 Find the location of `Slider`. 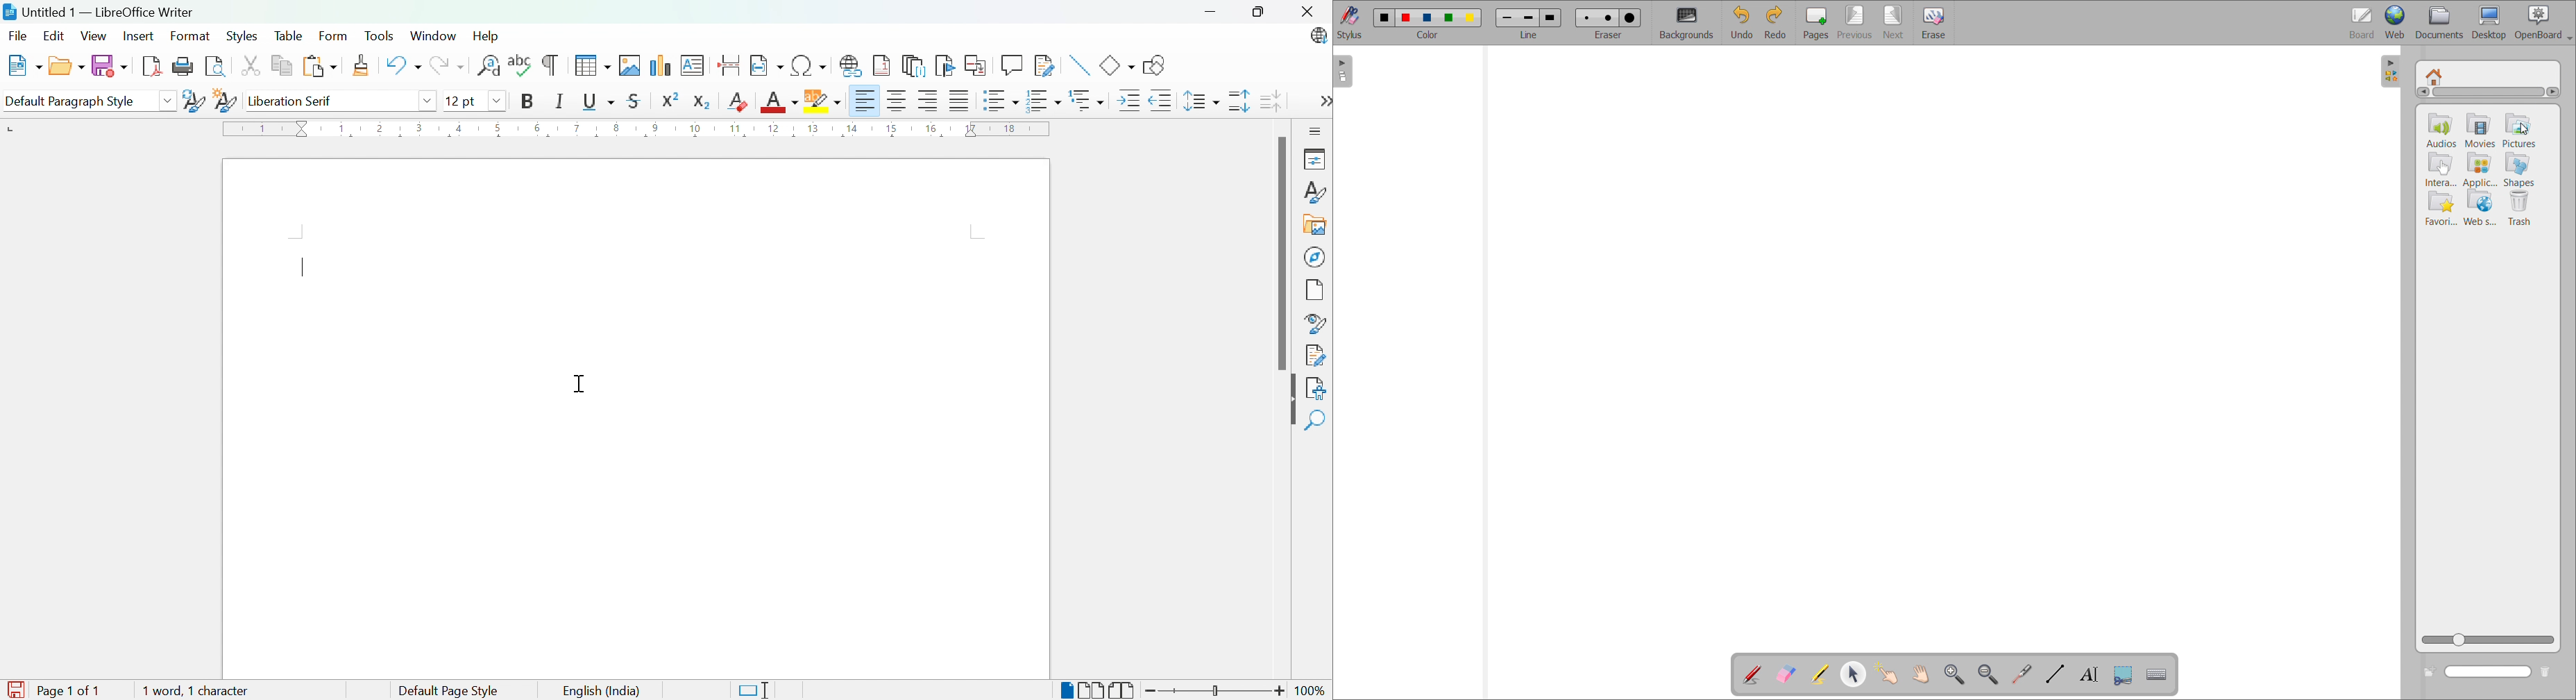

Slider is located at coordinates (1215, 690).